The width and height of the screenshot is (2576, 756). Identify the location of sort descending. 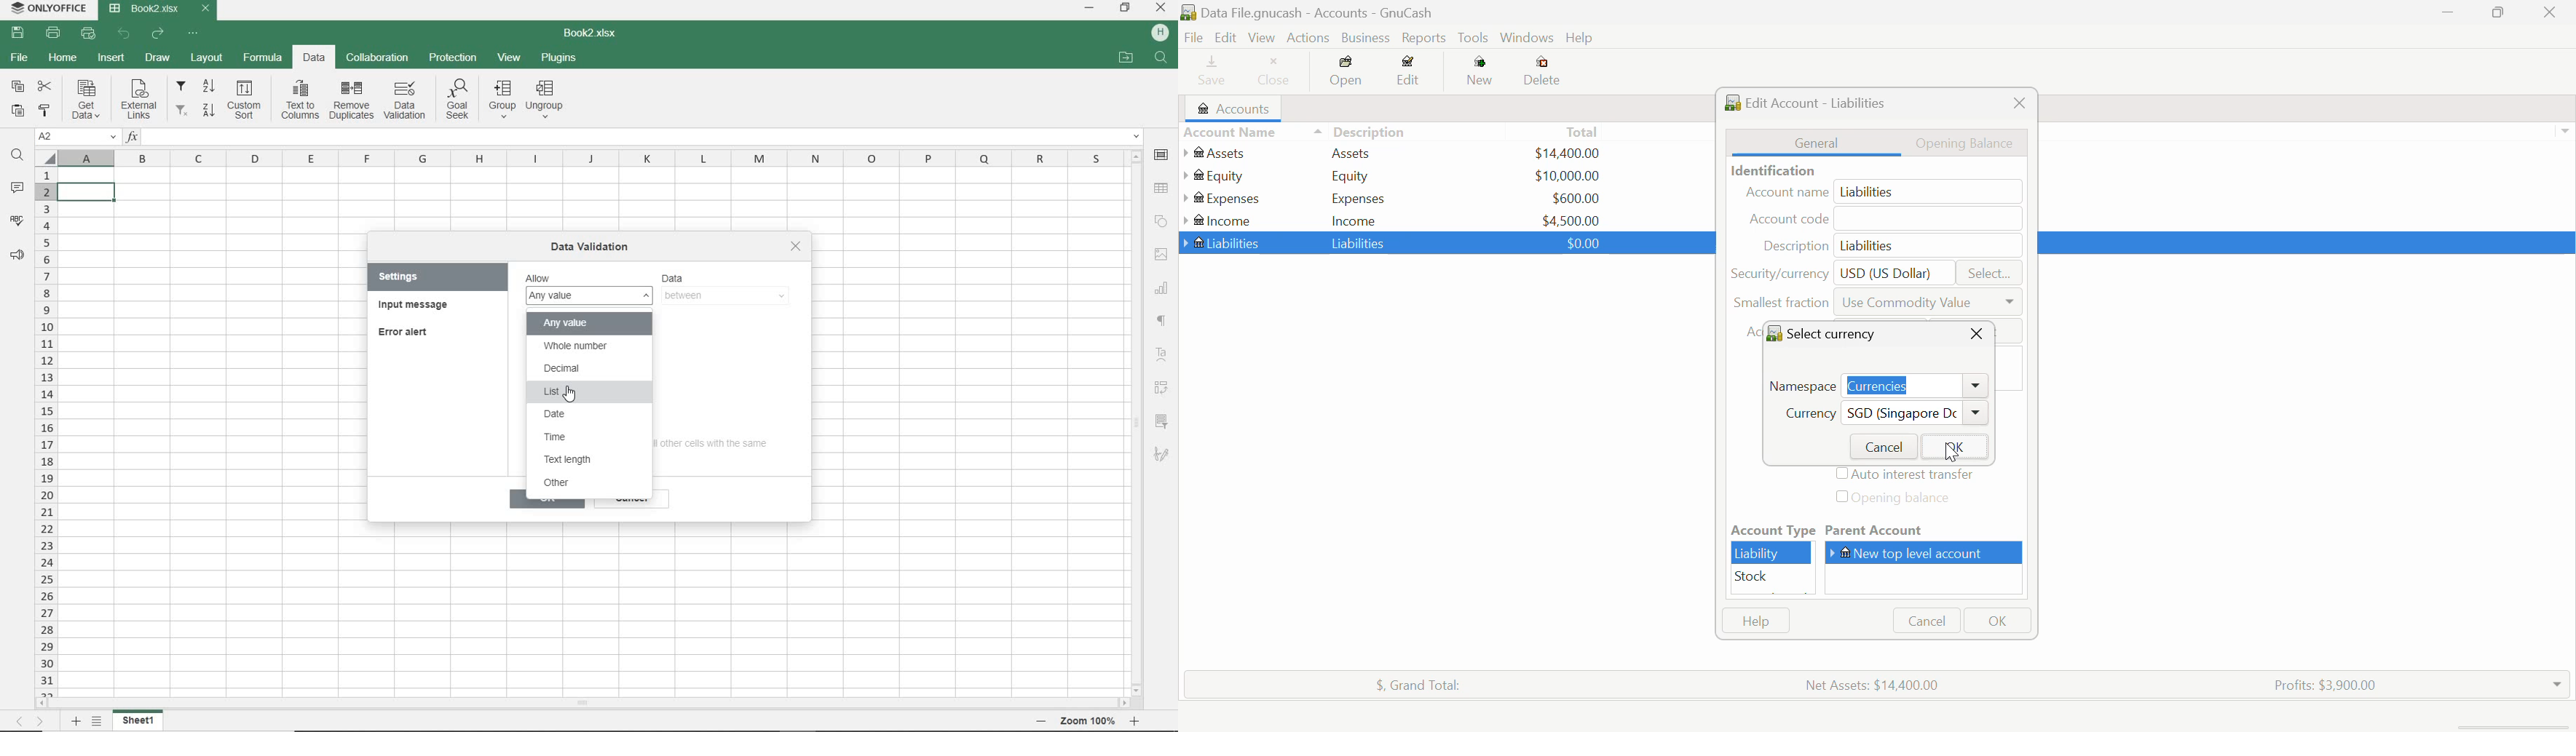
(209, 112).